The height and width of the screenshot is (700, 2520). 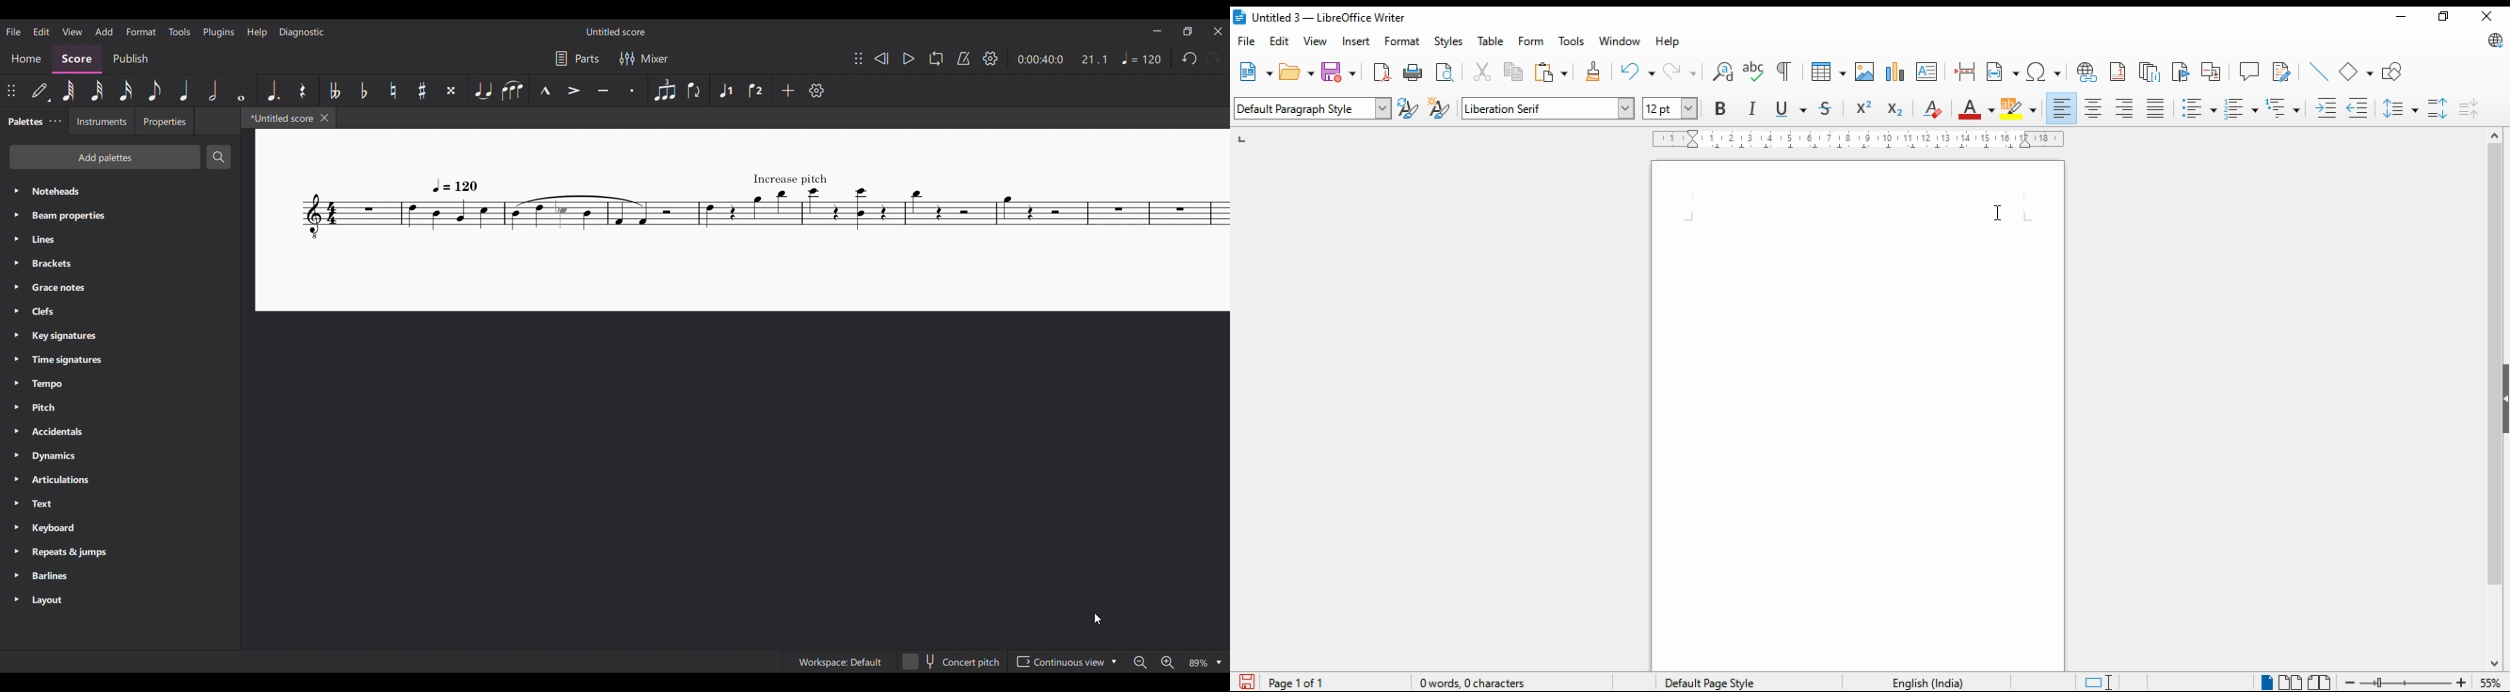 What do you see at coordinates (301, 33) in the screenshot?
I see `Diagnostic menu` at bounding box center [301, 33].